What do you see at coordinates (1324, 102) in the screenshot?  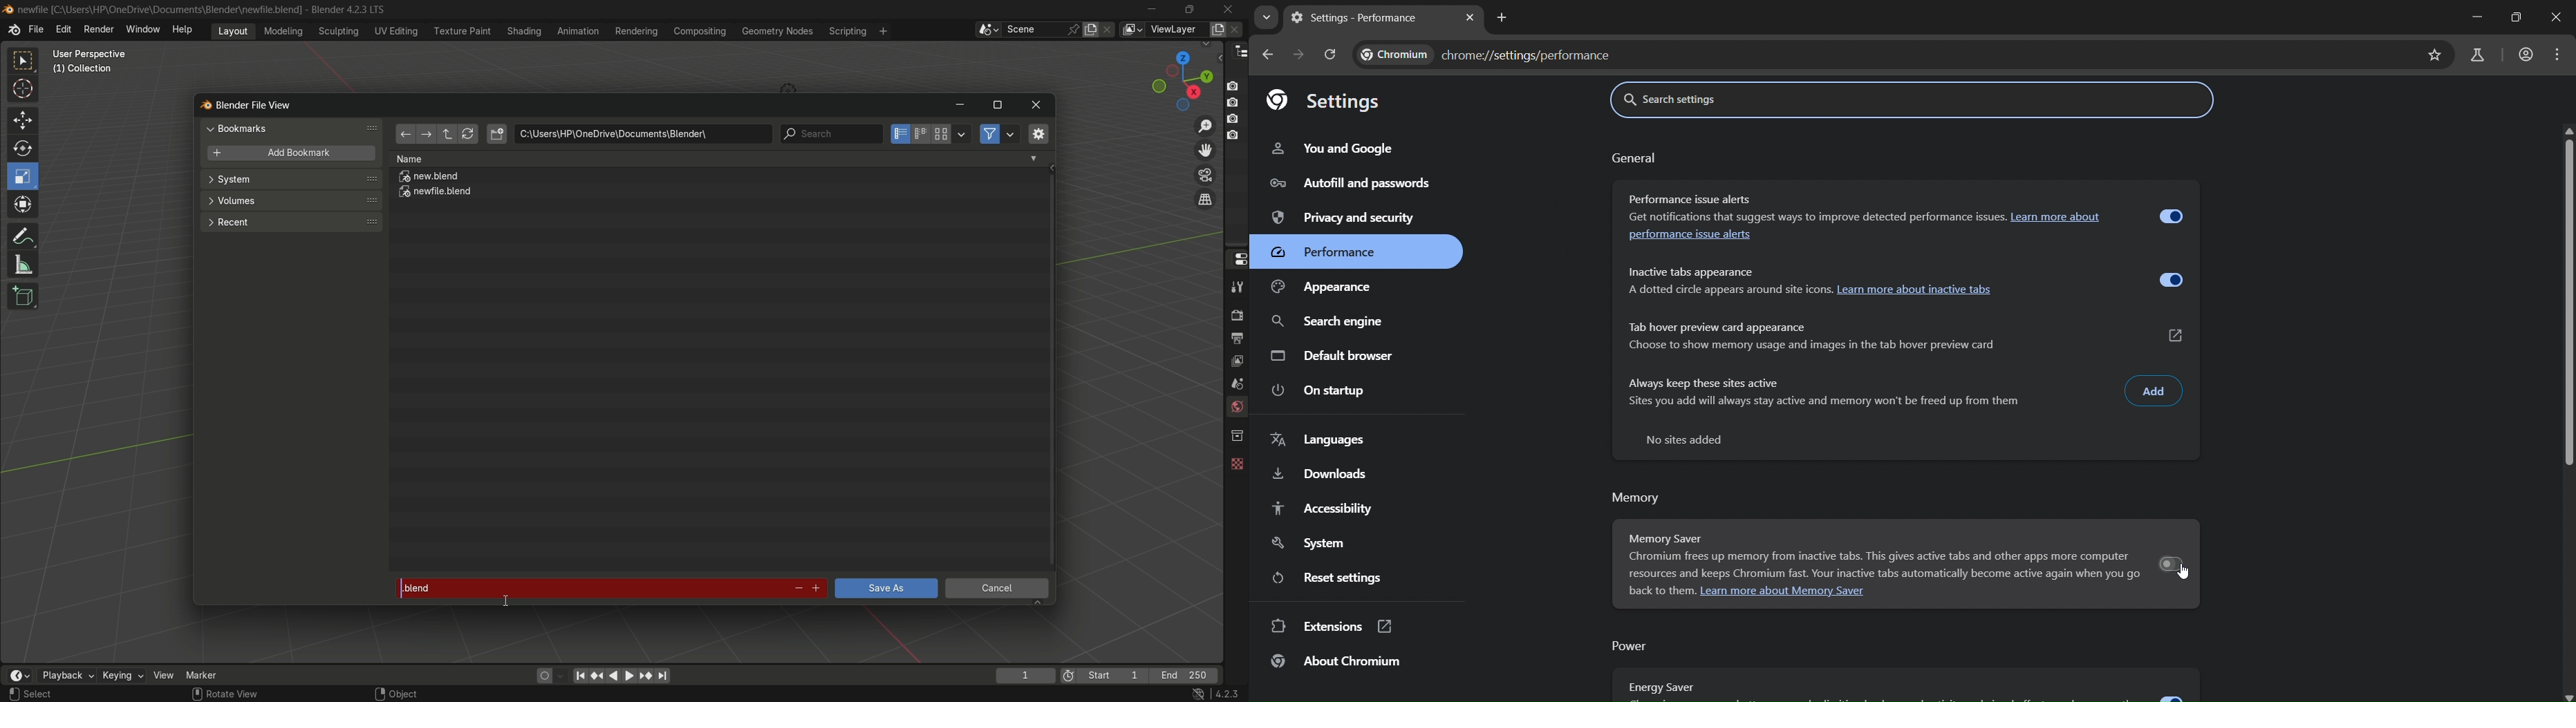 I see `Settings` at bounding box center [1324, 102].